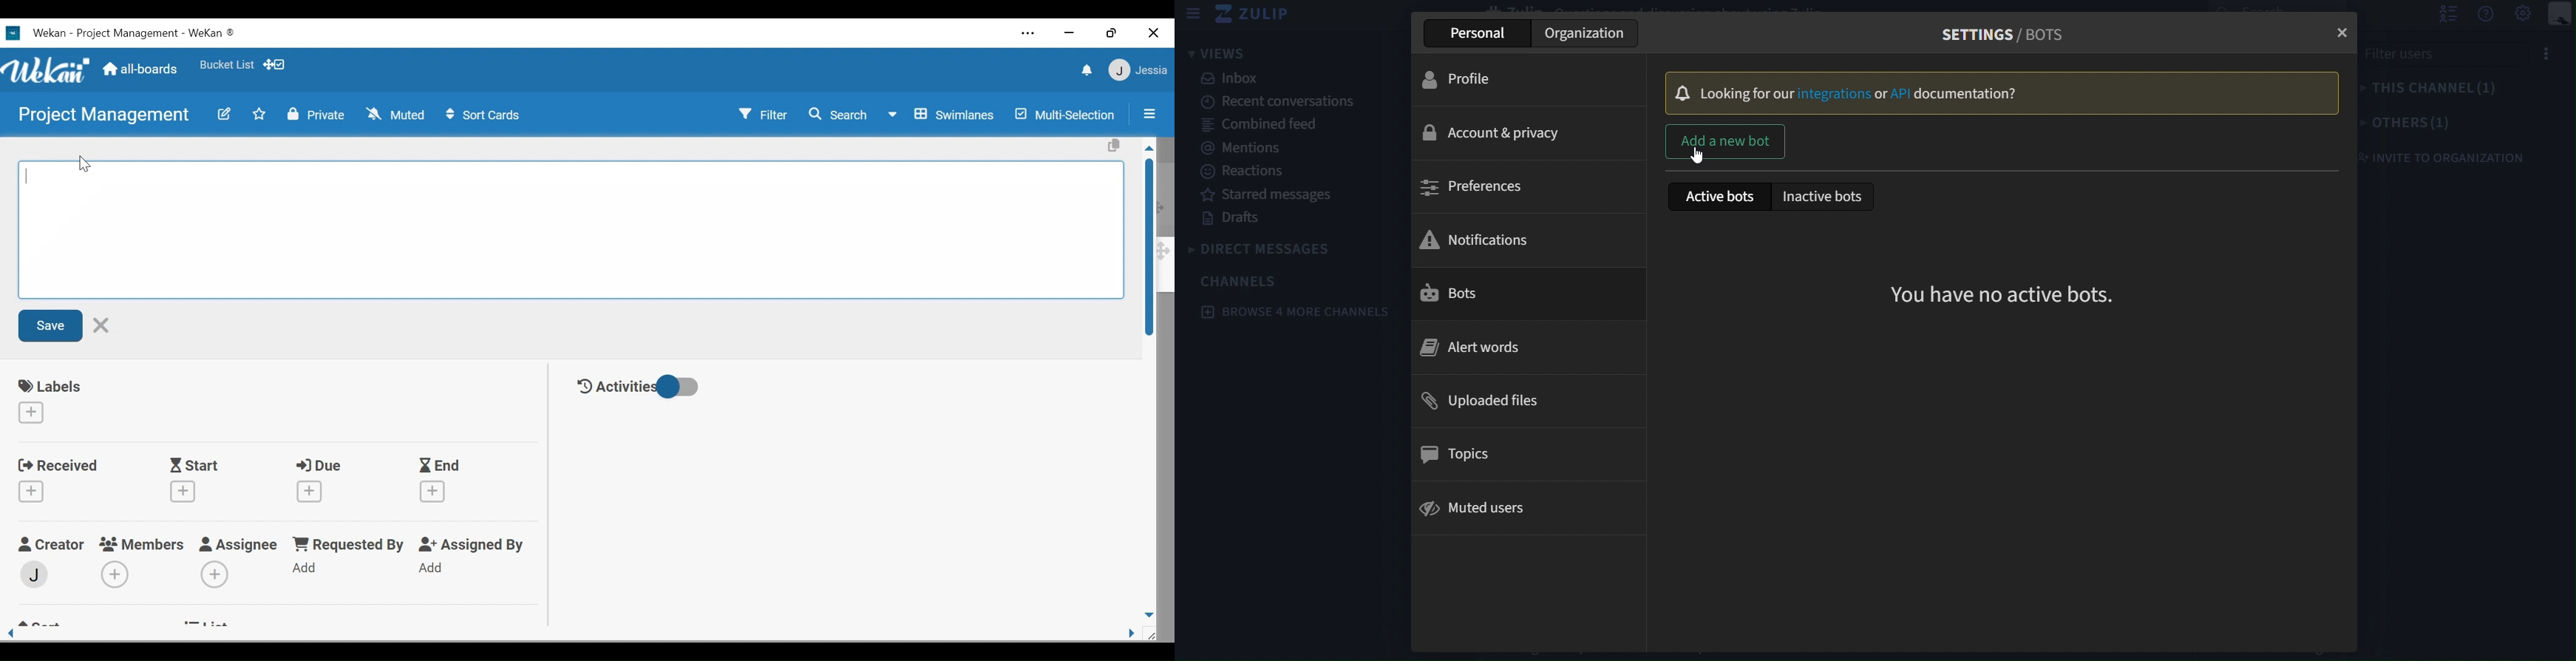  What do you see at coordinates (51, 325) in the screenshot?
I see `Save` at bounding box center [51, 325].